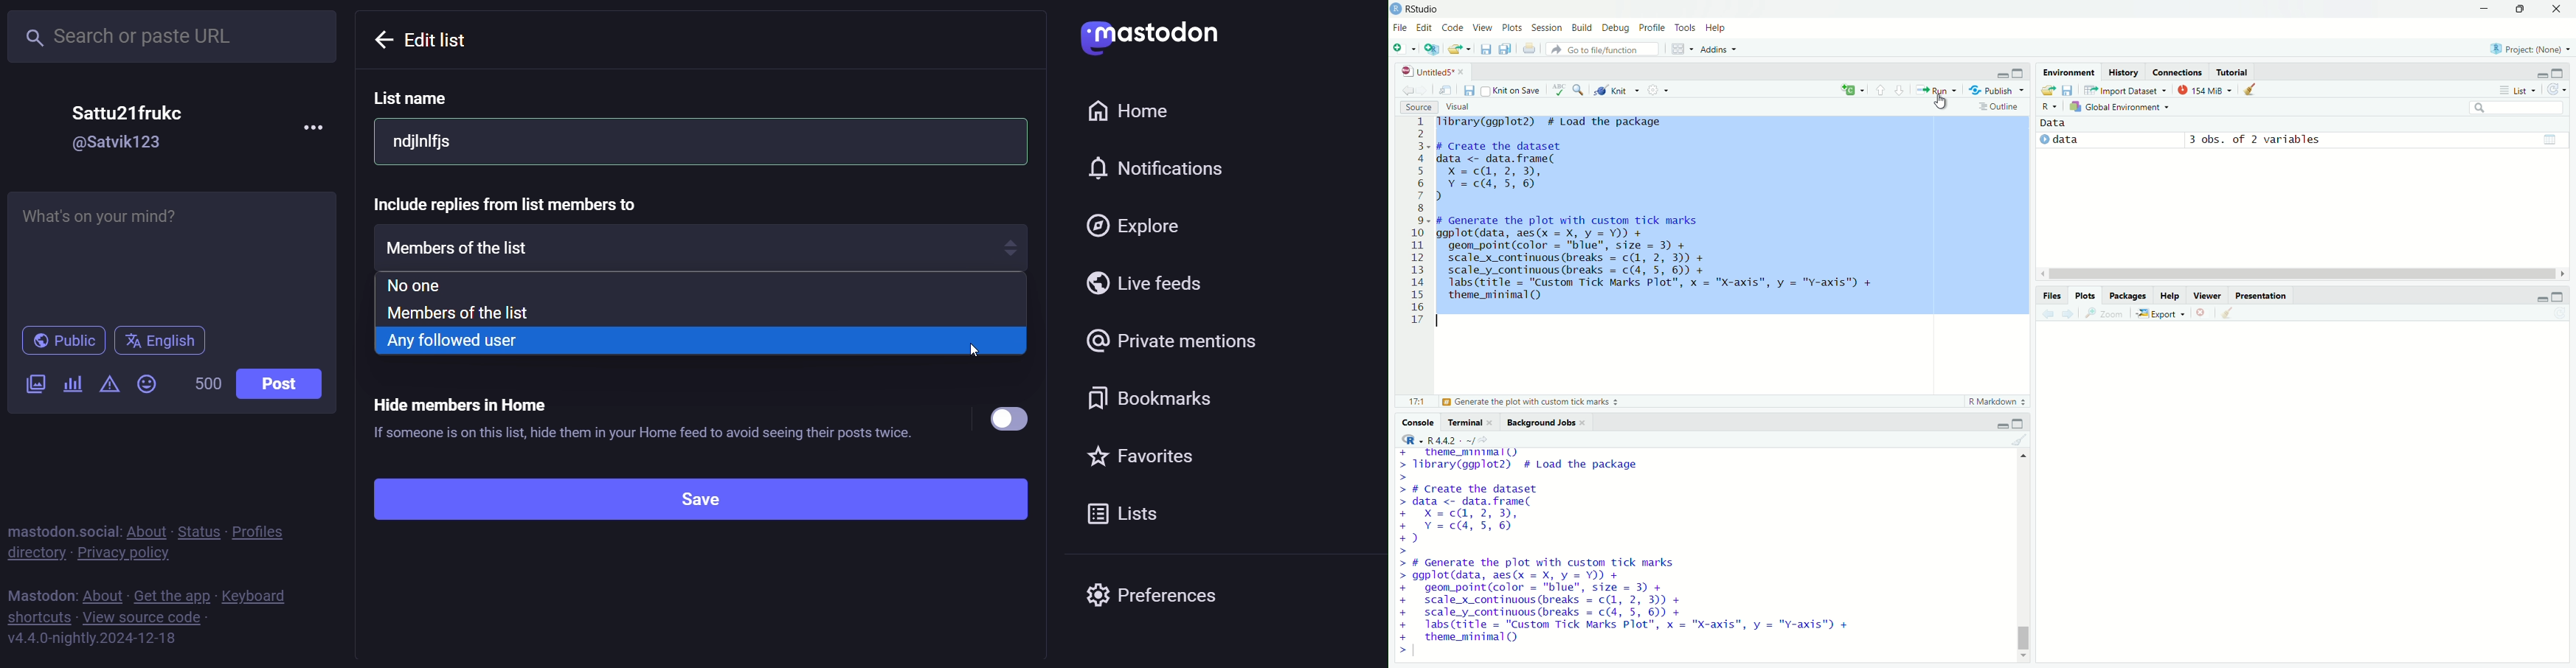  Describe the element at coordinates (1406, 440) in the screenshot. I see `select language` at that location.